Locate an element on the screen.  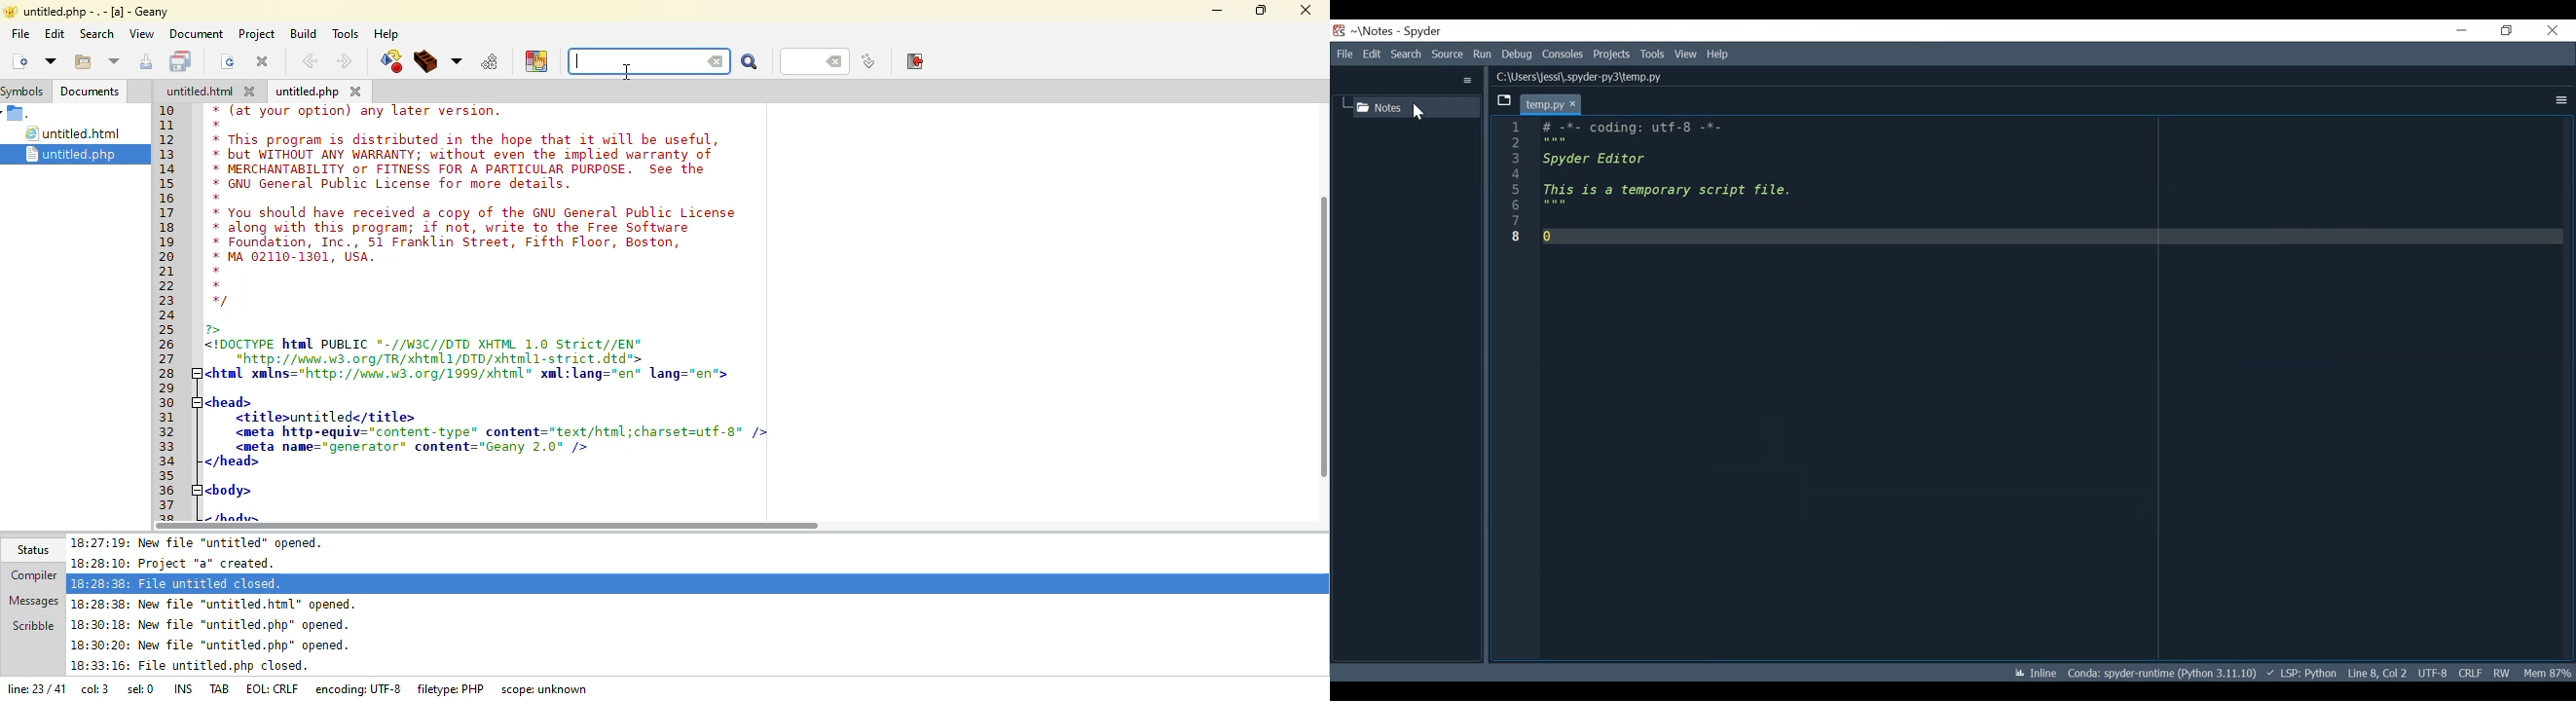
ins is located at coordinates (186, 687).